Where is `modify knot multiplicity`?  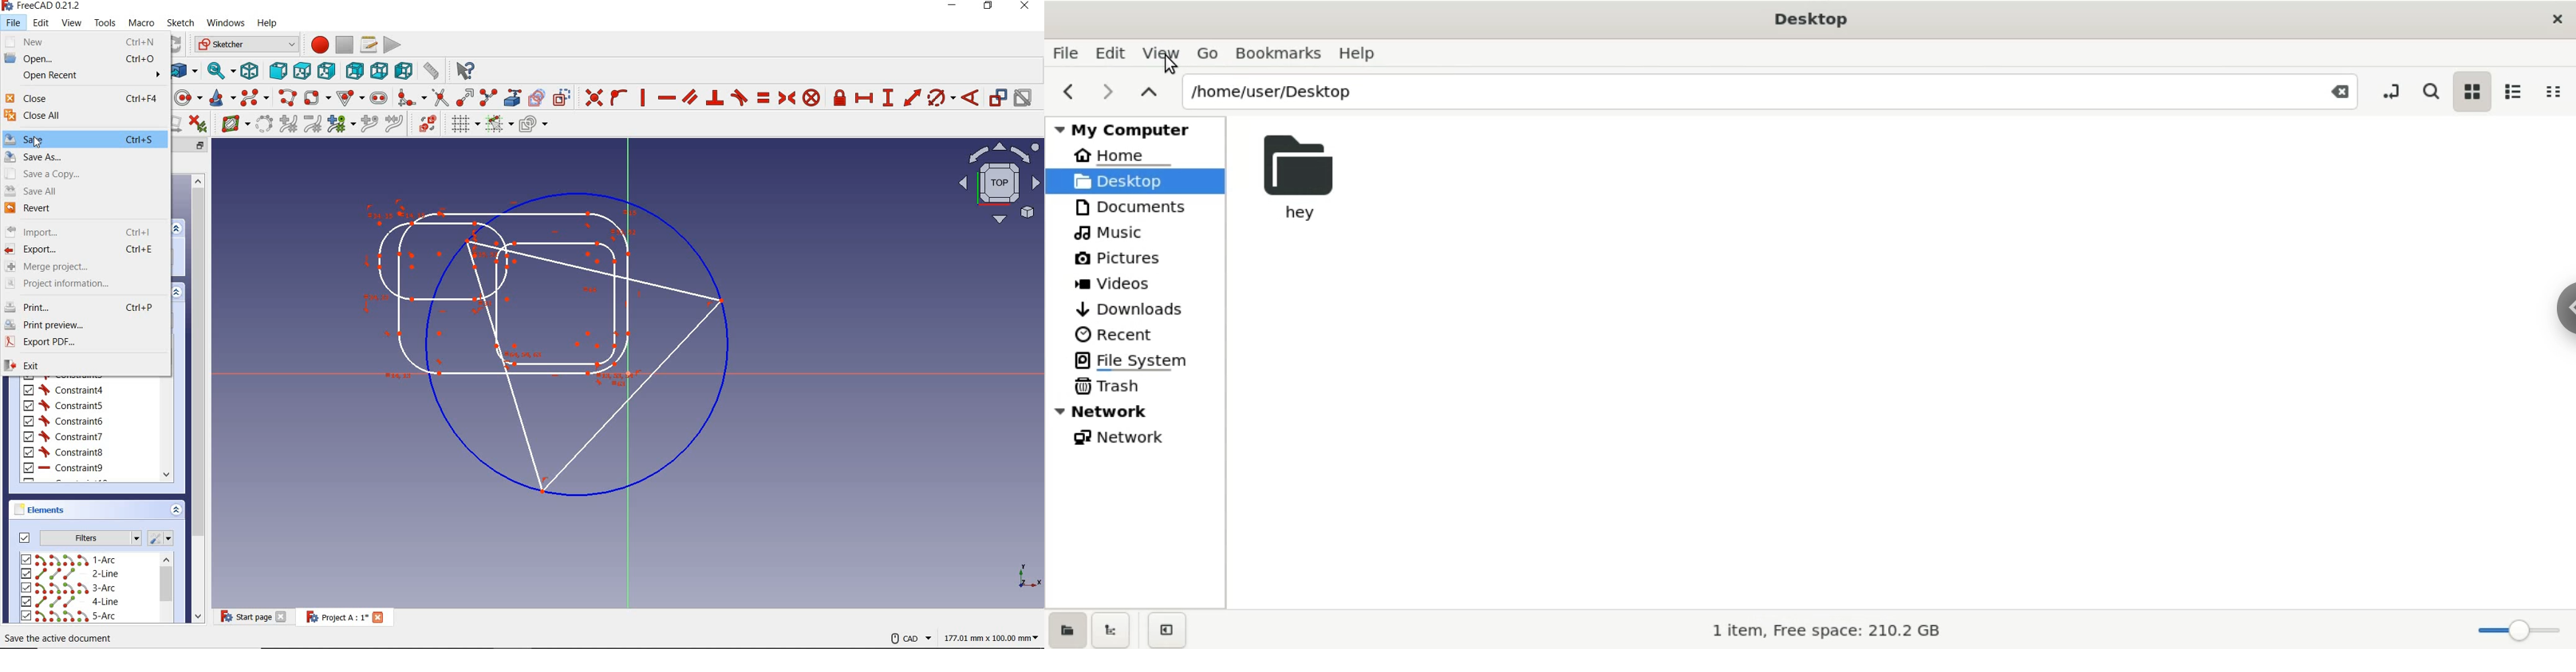
modify knot multiplicity is located at coordinates (340, 125).